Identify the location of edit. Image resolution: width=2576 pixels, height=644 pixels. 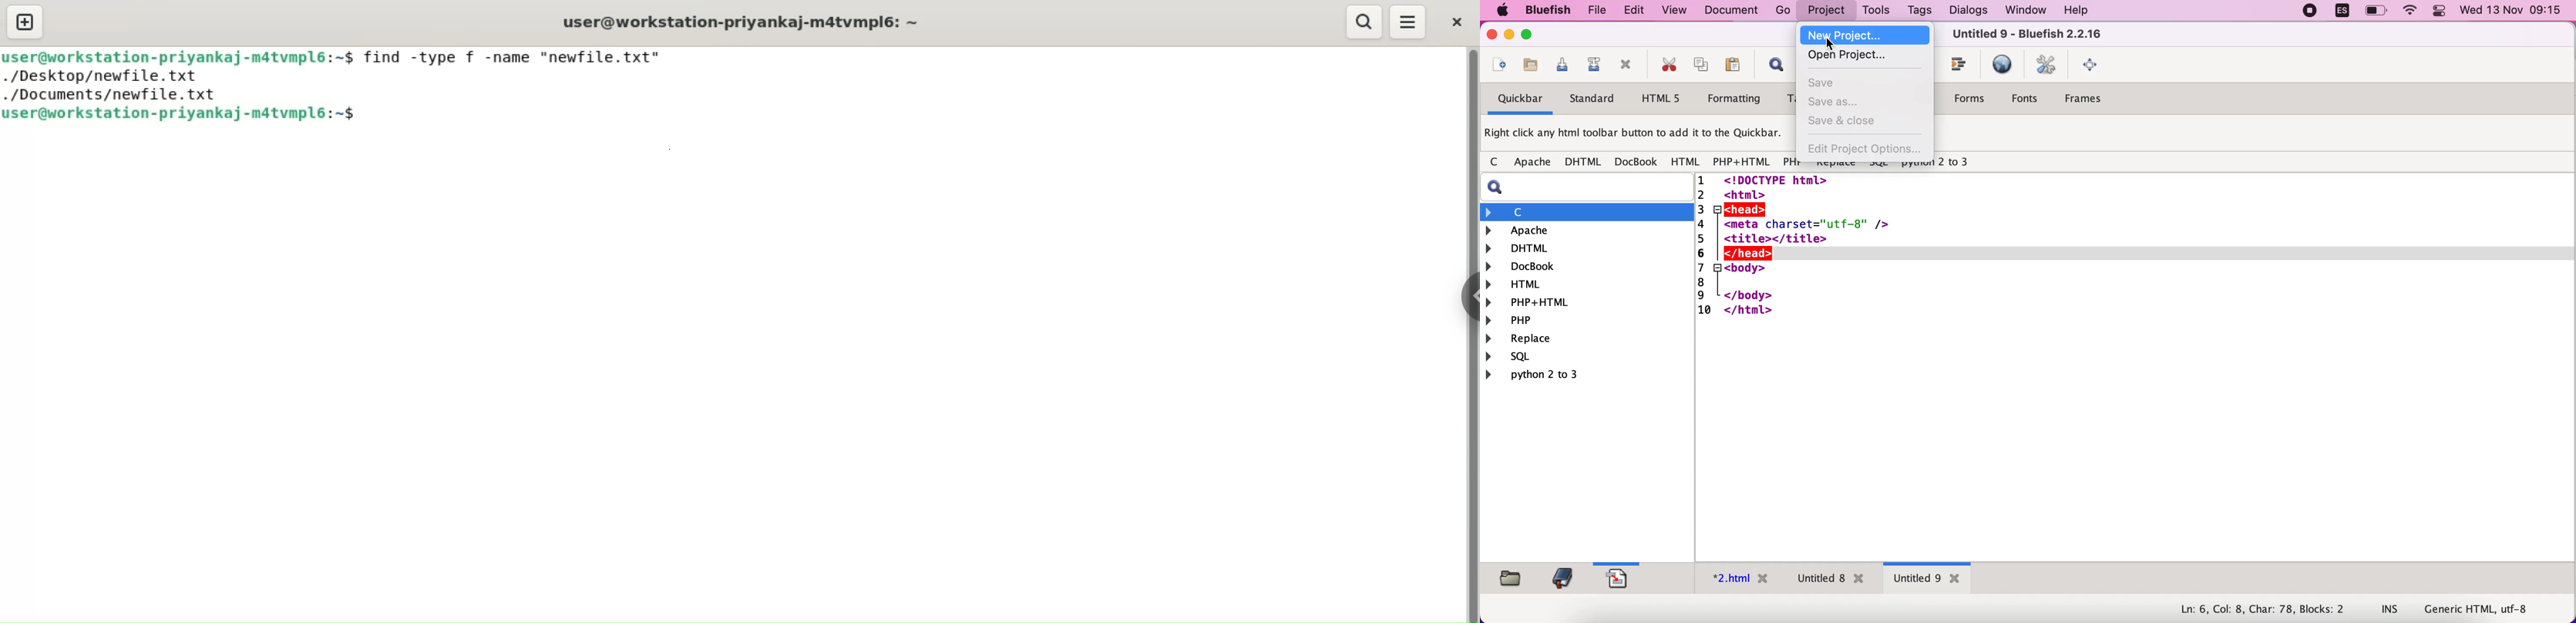
(1630, 10).